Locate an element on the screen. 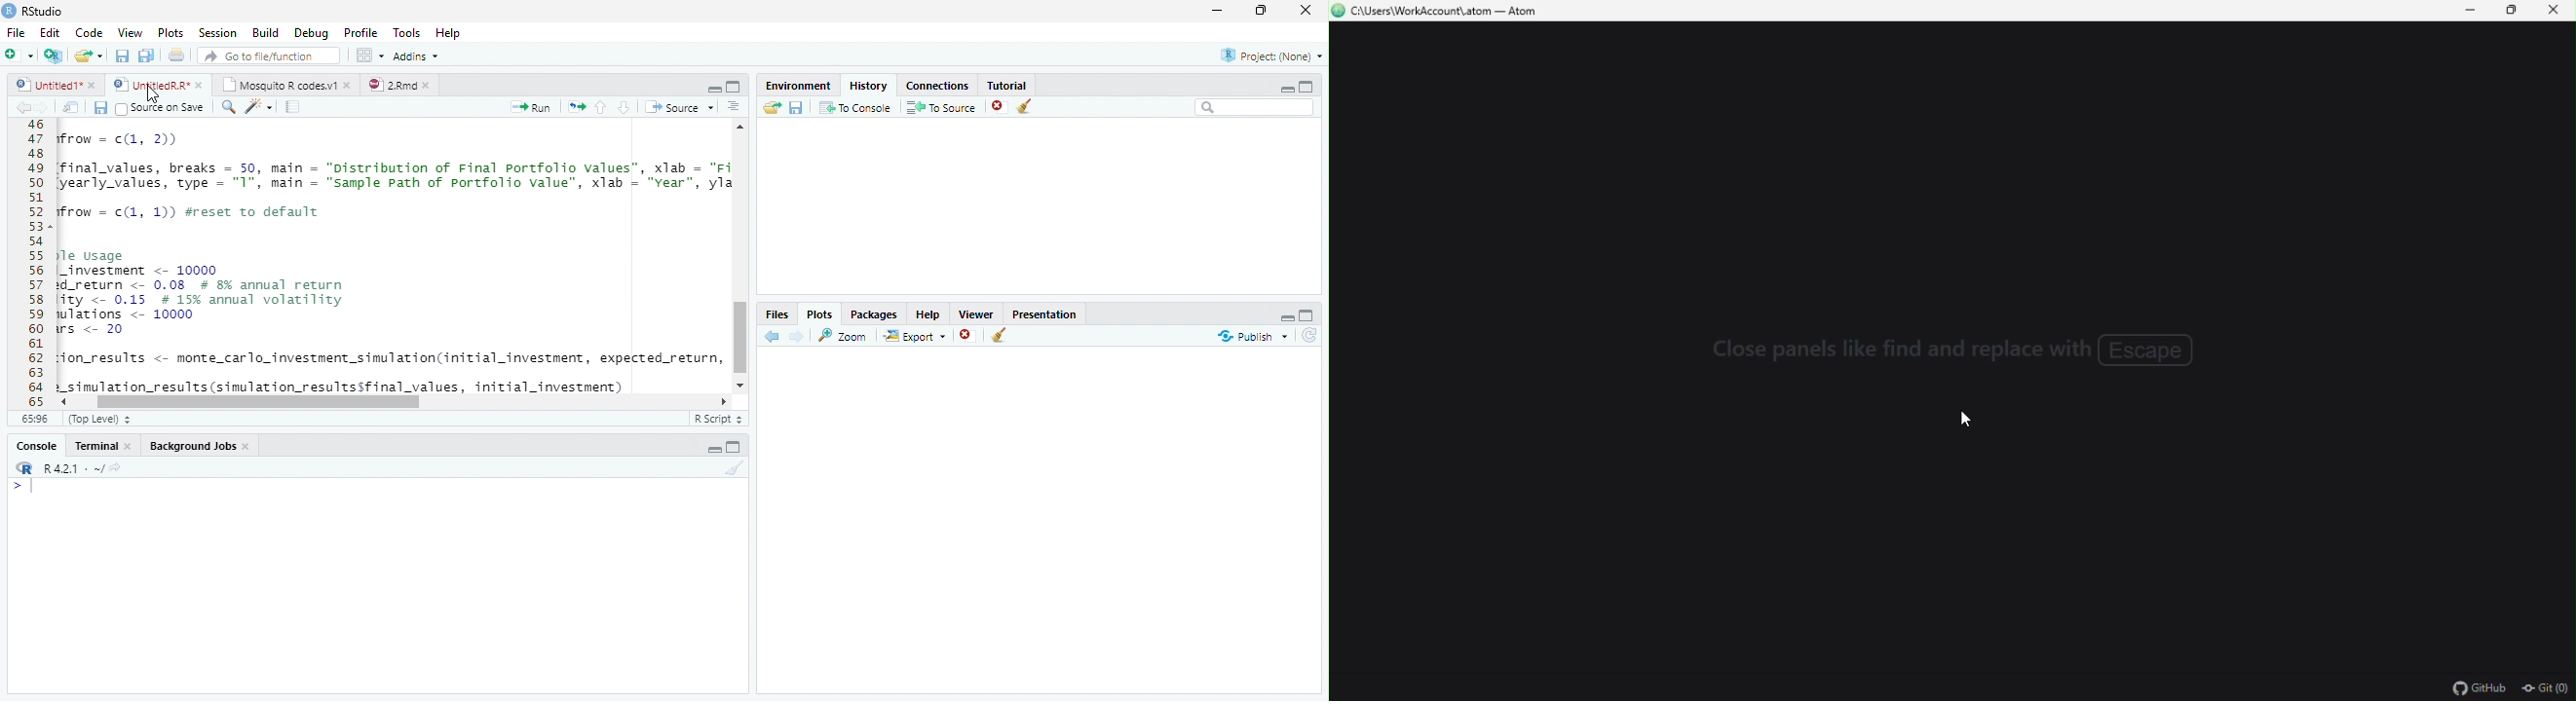 This screenshot has width=2576, height=728. Profile is located at coordinates (360, 32).